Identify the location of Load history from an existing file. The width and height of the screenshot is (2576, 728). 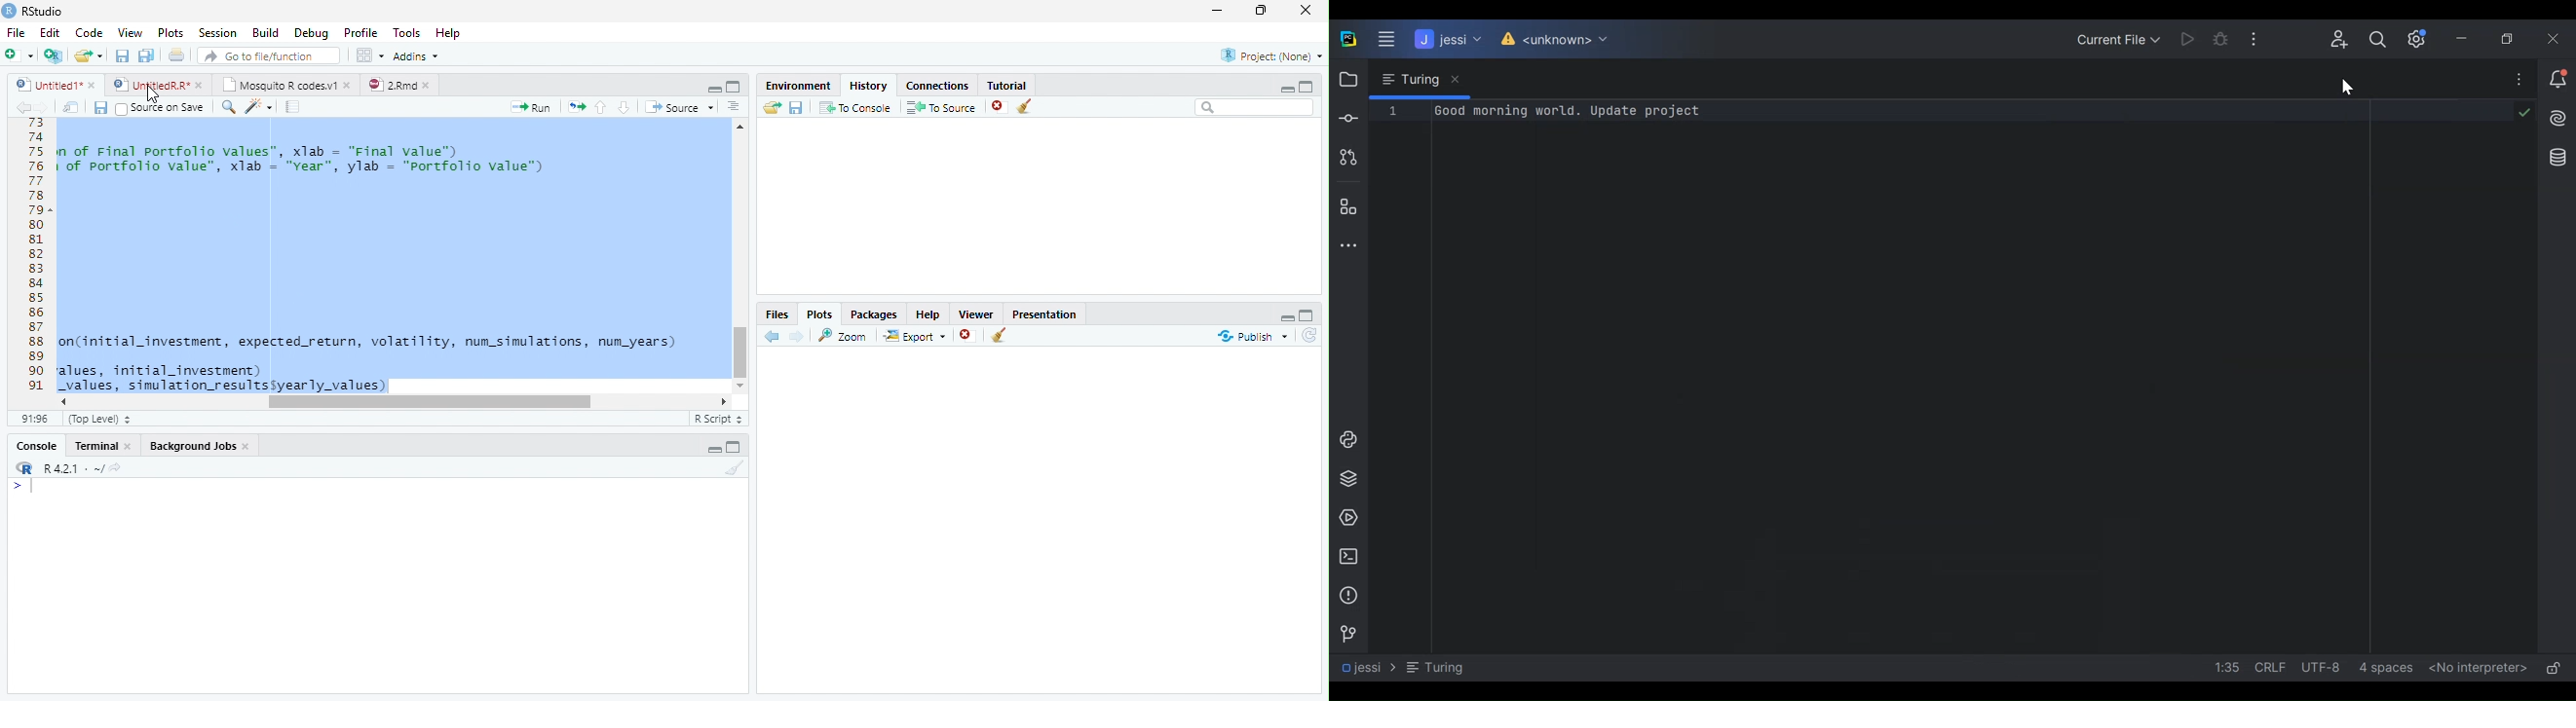
(771, 108).